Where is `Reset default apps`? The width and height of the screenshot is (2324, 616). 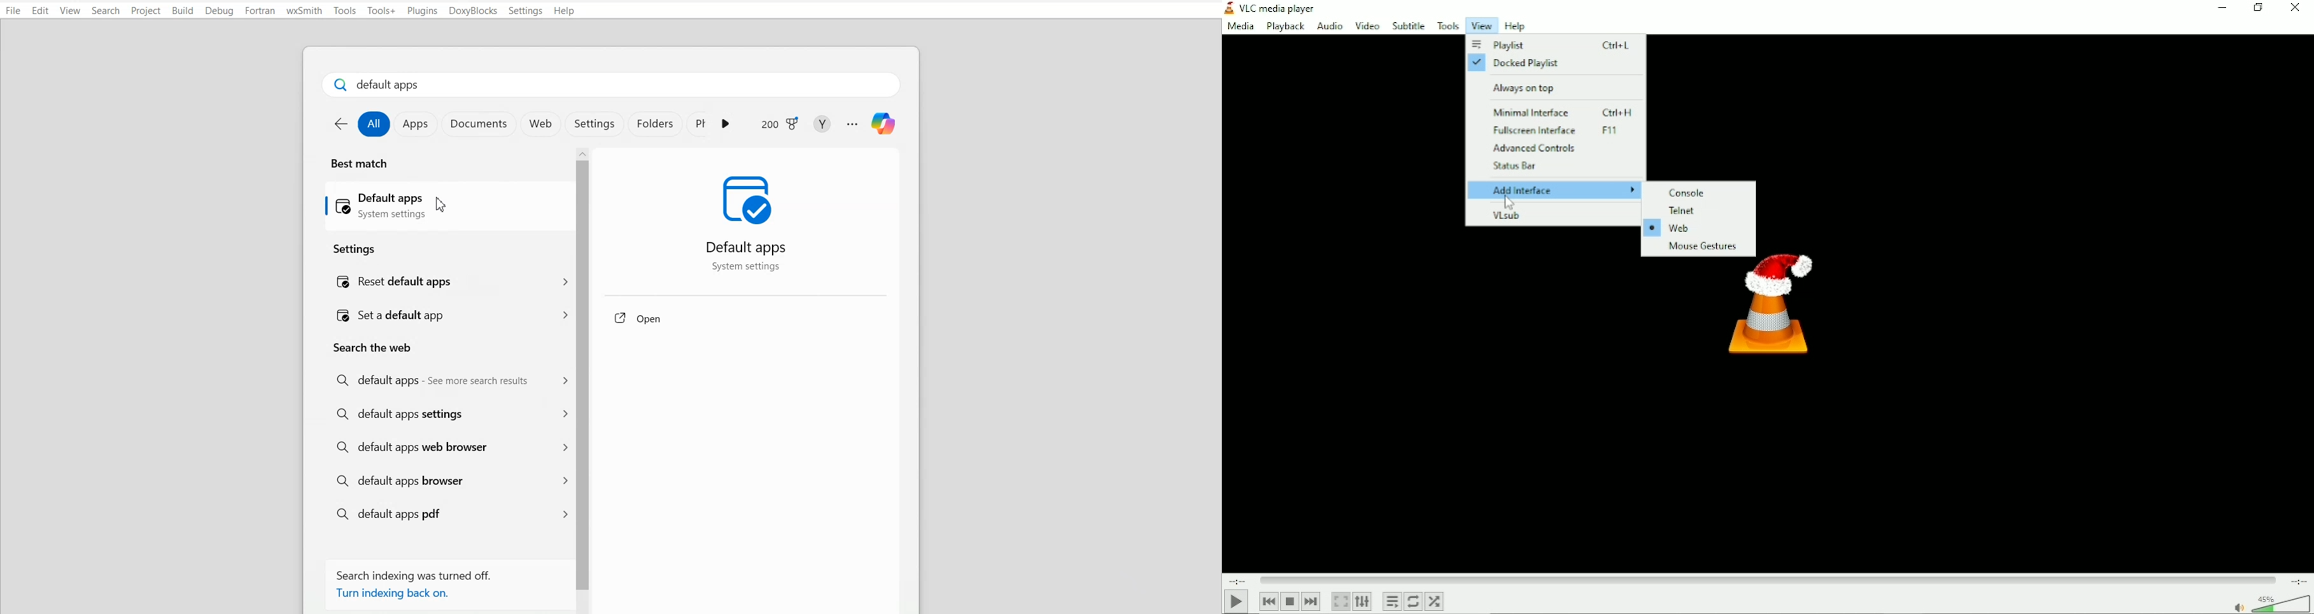 Reset default apps is located at coordinates (388, 282).